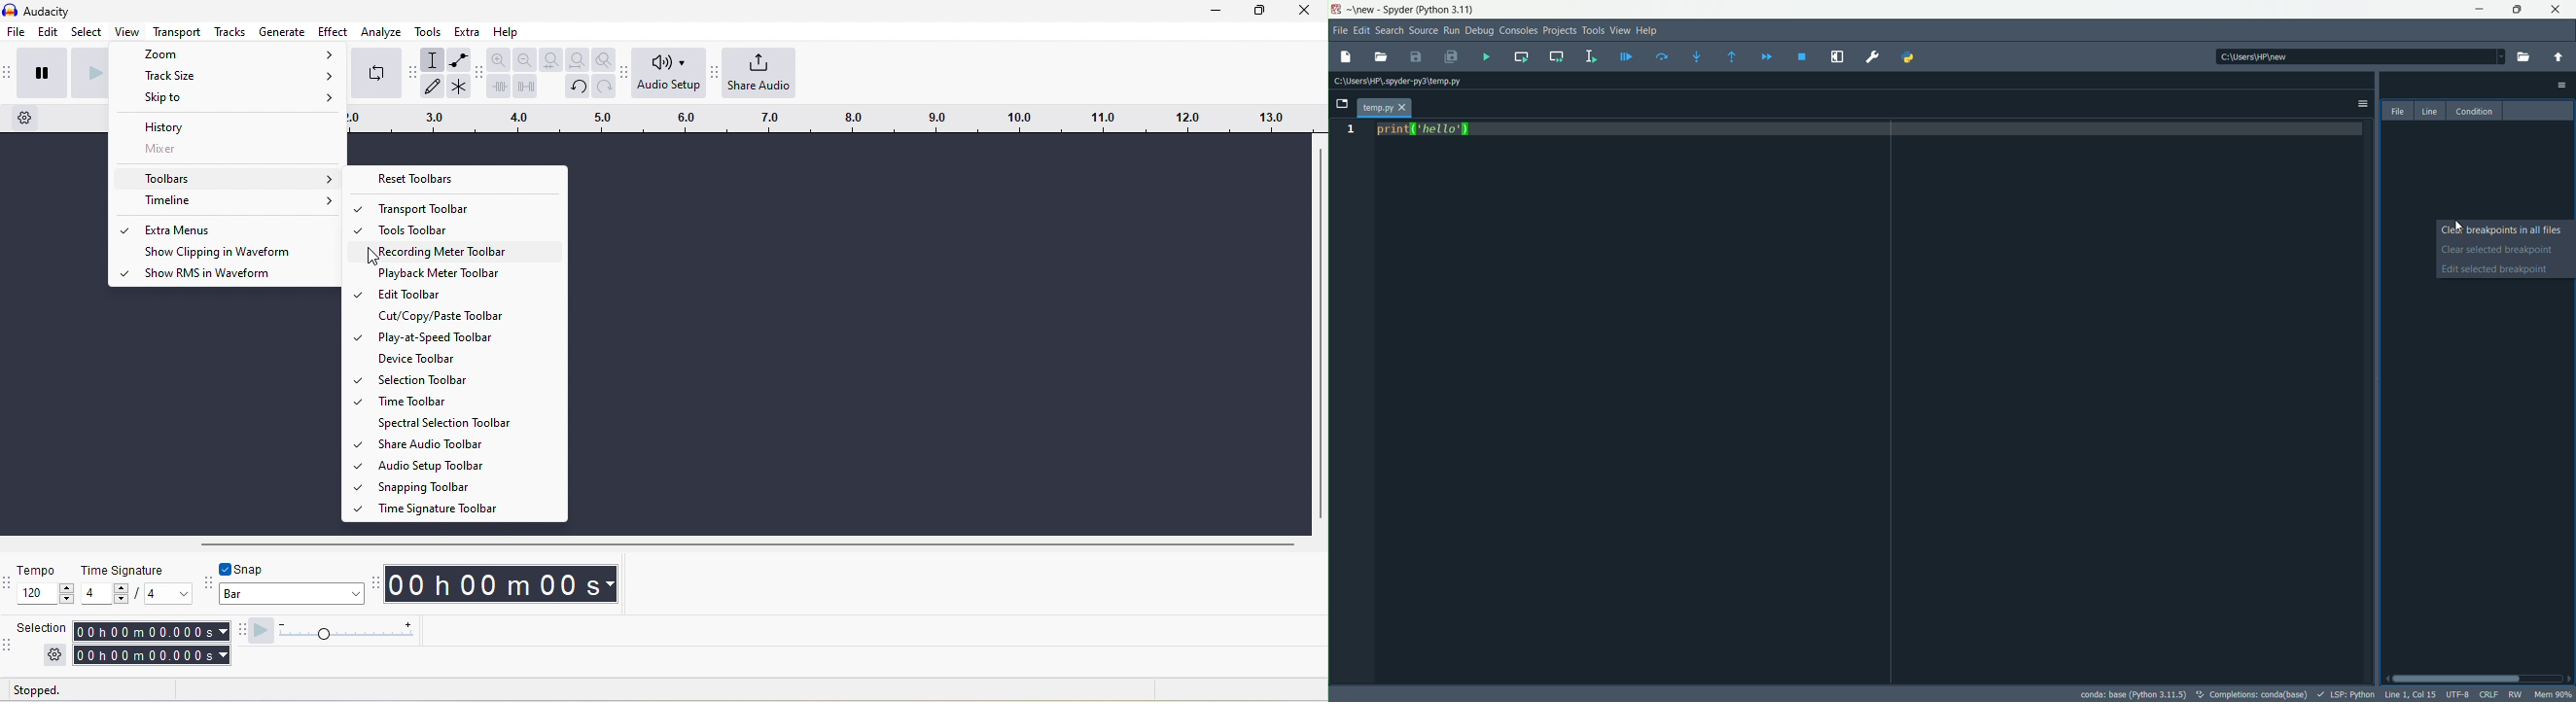 The height and width of the screenshot is (728, 2576). I want to click on help, so click(507, 32).